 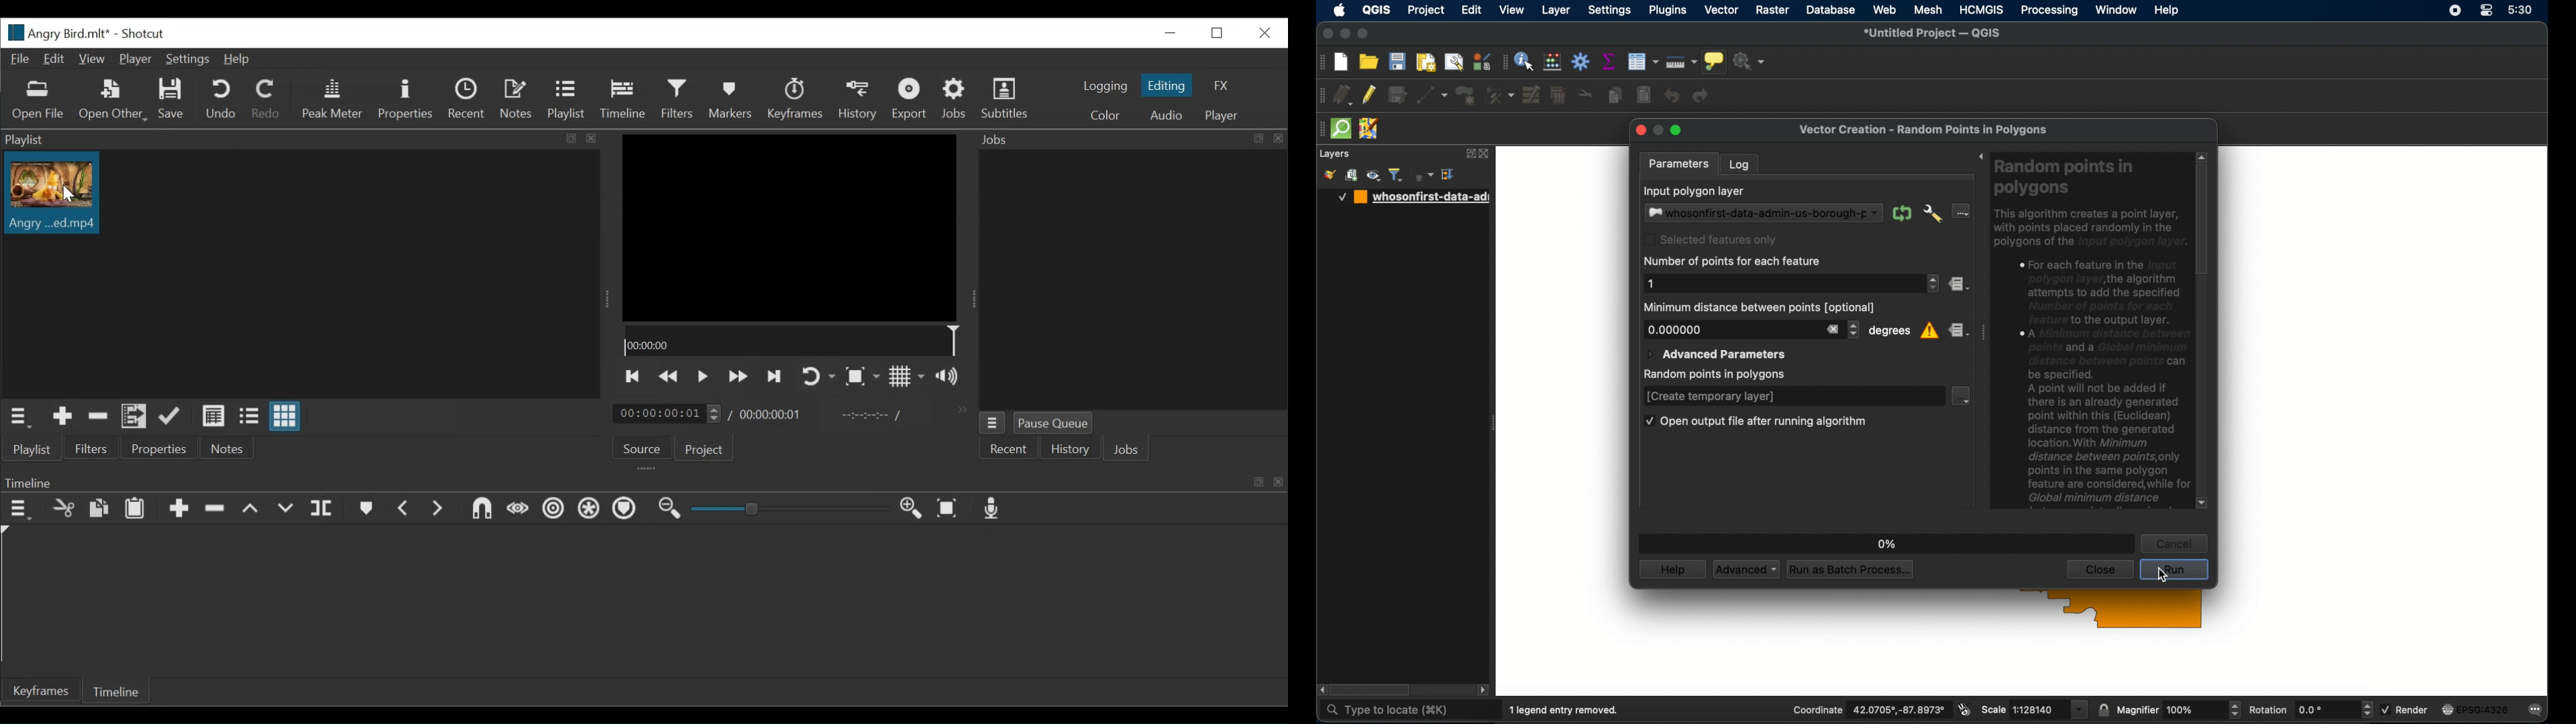 I want to click on add input, so click(x=1964, y=211).